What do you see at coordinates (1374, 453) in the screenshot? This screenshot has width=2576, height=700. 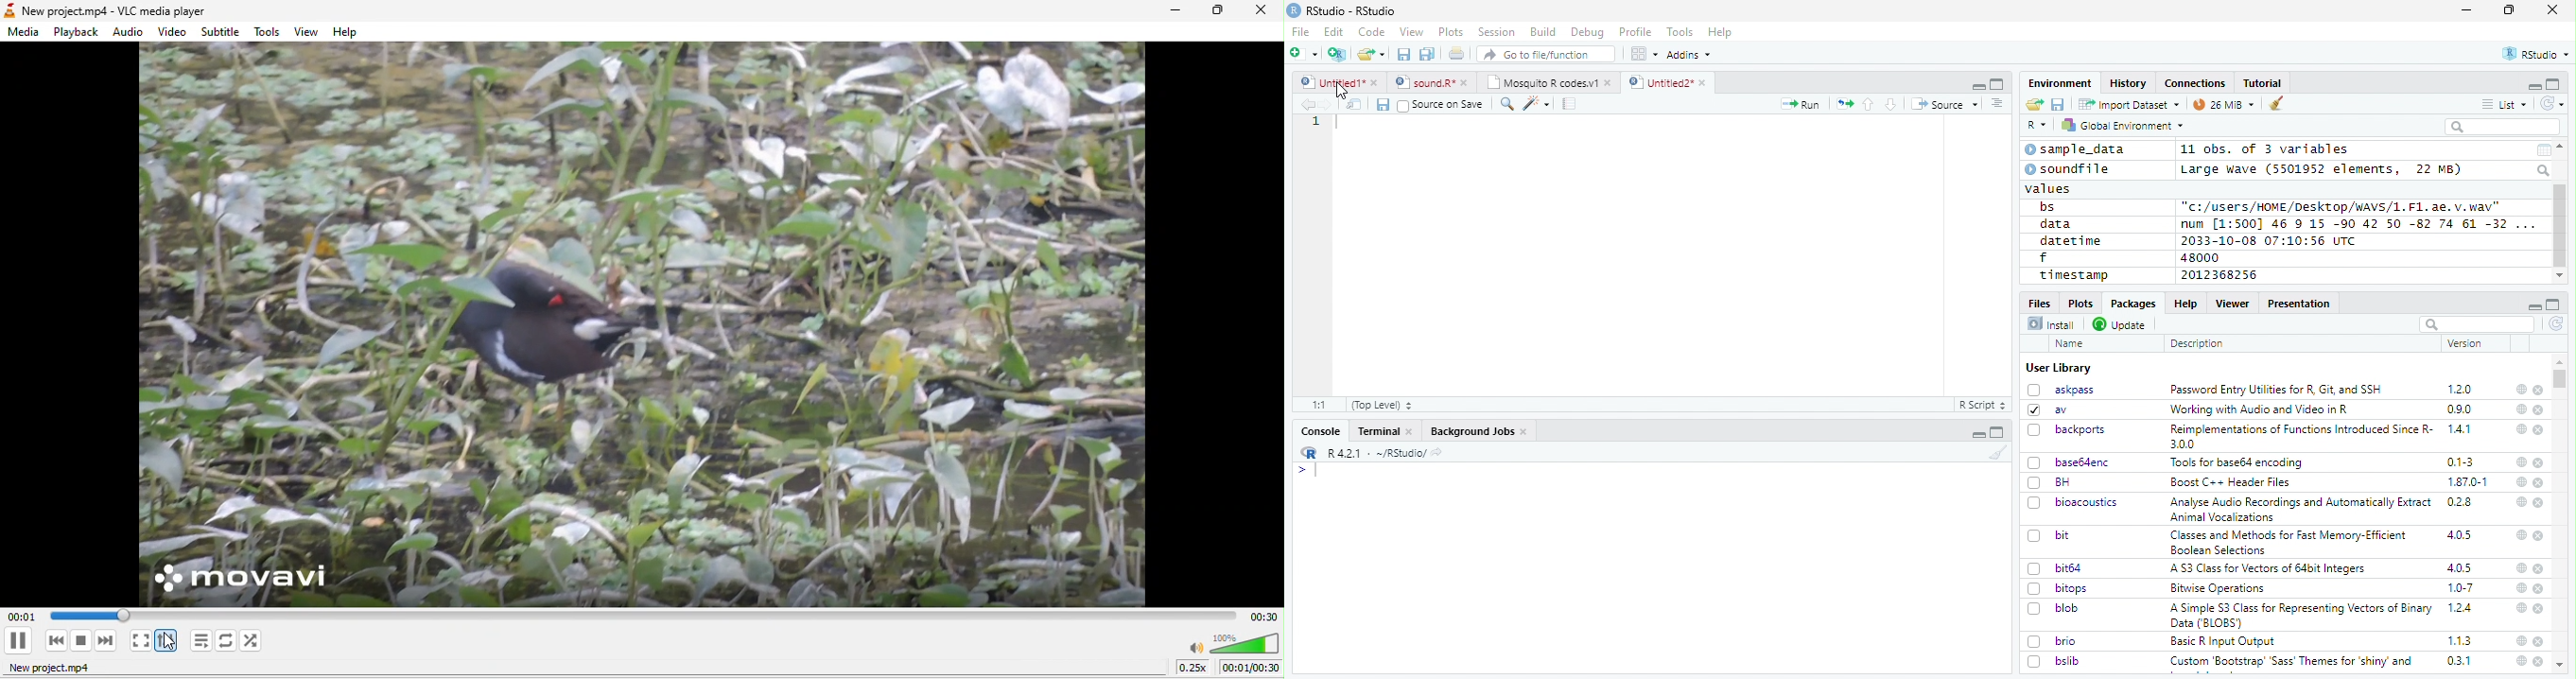 I see `R 4.2.1 - ~/RStudio/` at bounding box center [1374, 453].